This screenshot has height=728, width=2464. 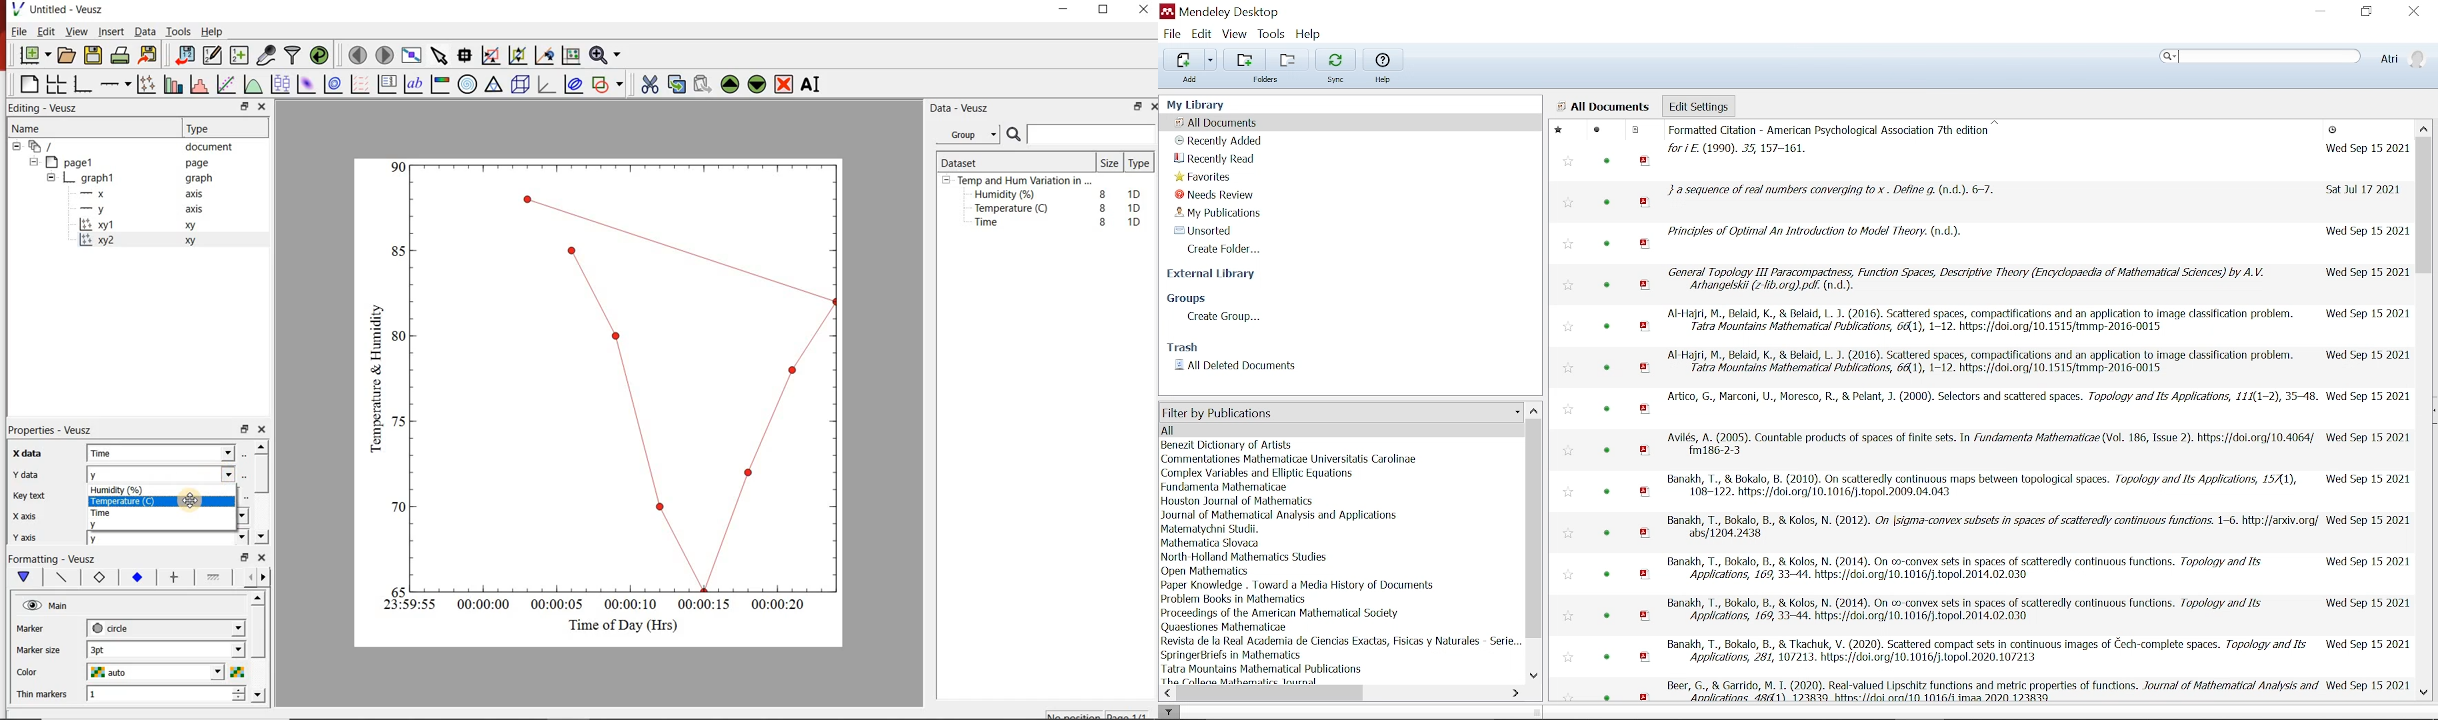 What do you see at coordinates (1964, 279) in the screenshot?
I see `citation` at bounding box center [1964, 279].